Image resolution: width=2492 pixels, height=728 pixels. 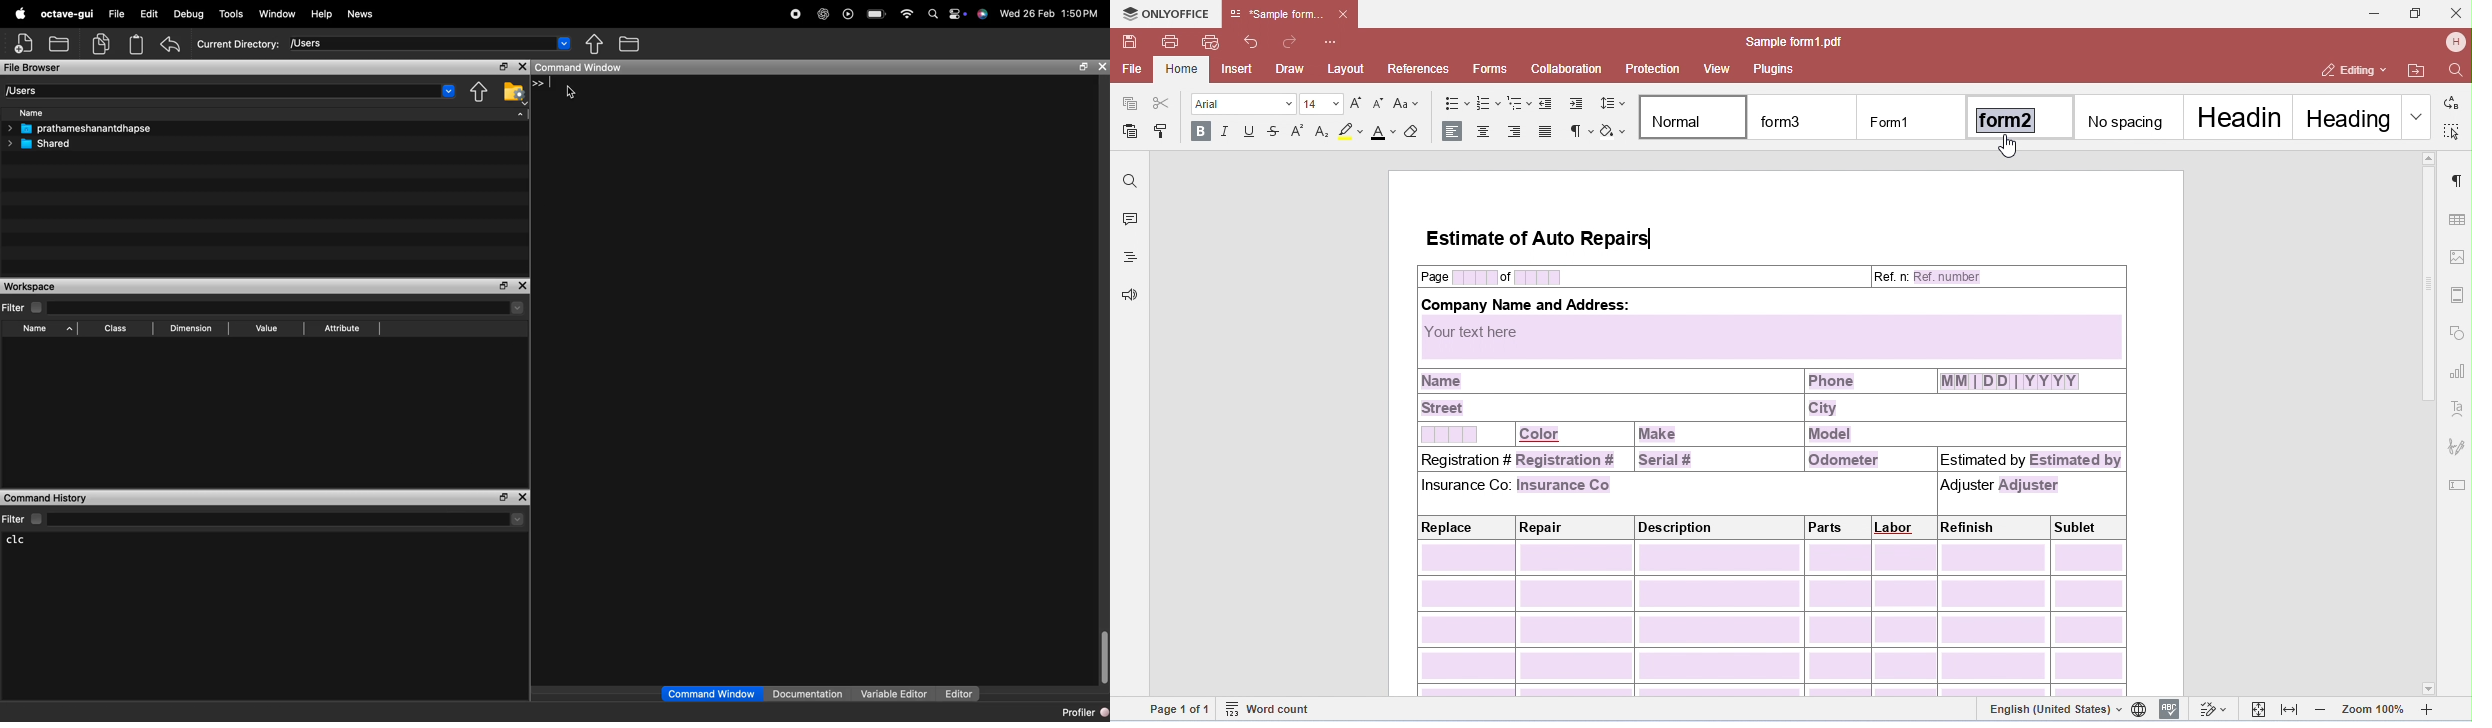 What do you see at coordinates (190, 14) in the screenshot?
I see `Debug` at bounding box center [190, 14].